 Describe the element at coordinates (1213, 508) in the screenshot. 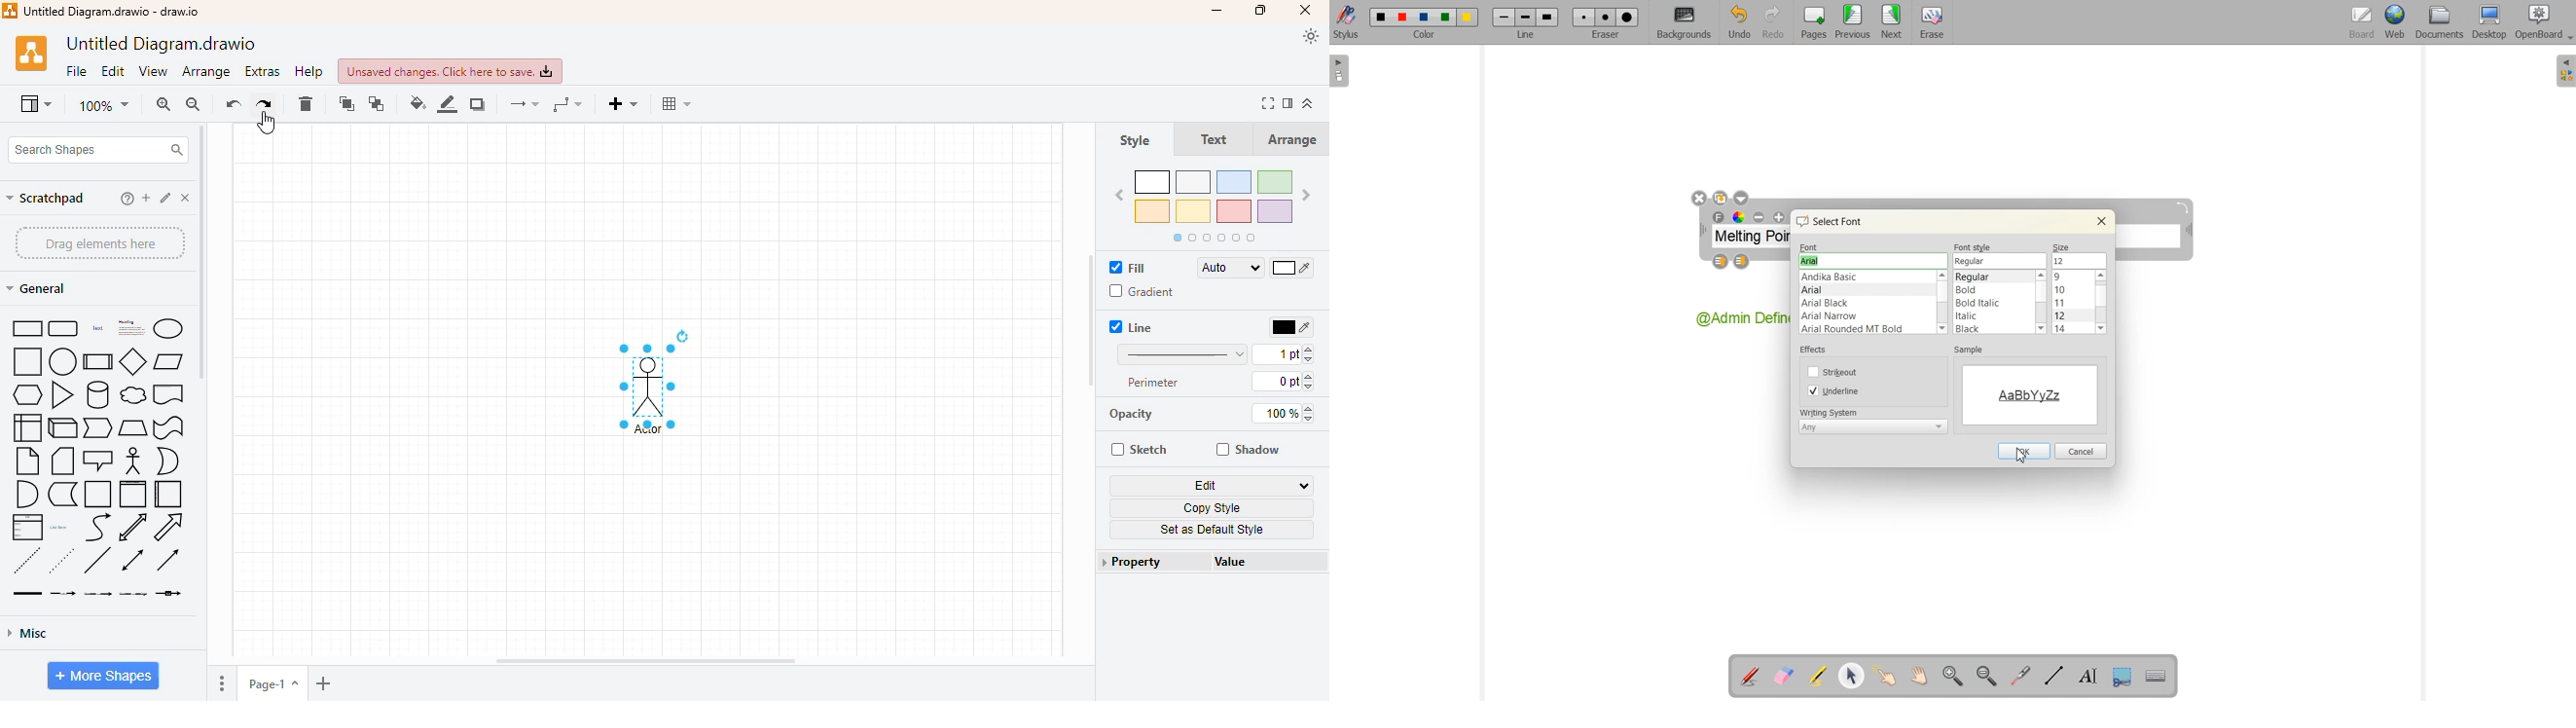

I see `copy style` at that location.